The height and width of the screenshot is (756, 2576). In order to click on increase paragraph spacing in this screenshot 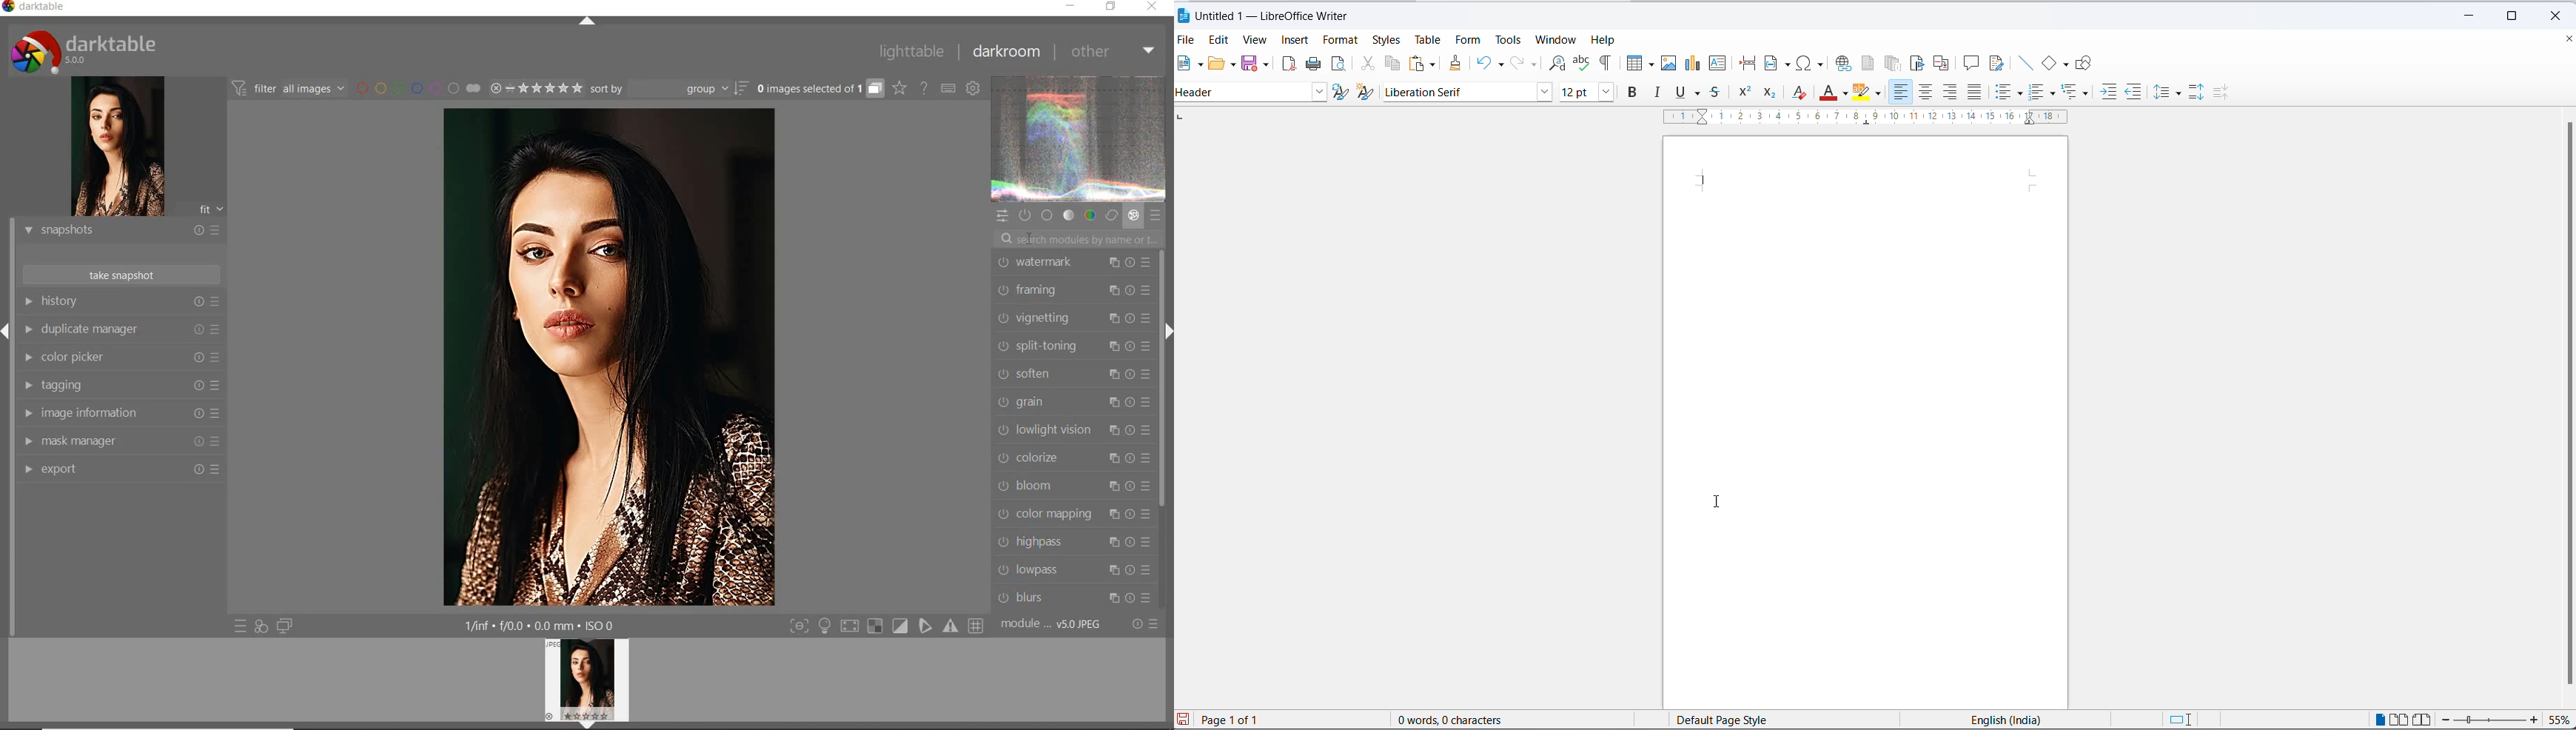, I will do `click(2198, 93)`.